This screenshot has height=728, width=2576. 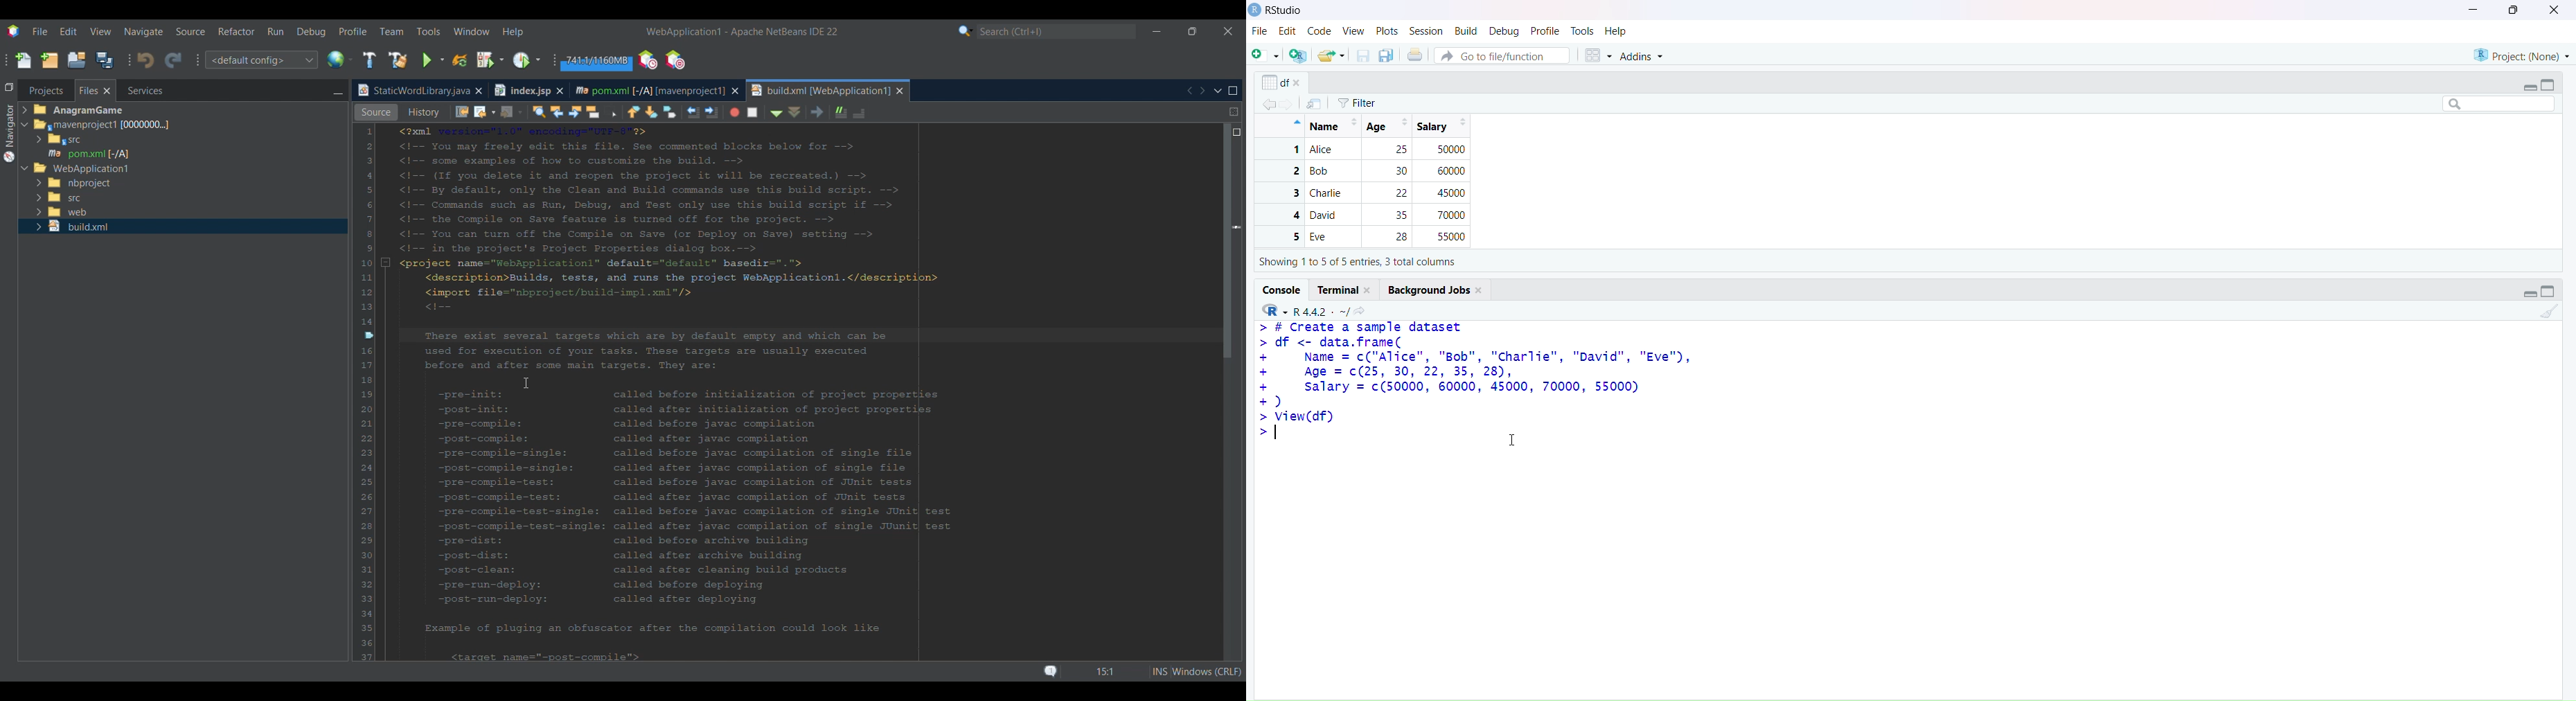 What do you see at coordinates (1260, 32) in the screenshot?
I see `file` at bounding box center [1260, 32].